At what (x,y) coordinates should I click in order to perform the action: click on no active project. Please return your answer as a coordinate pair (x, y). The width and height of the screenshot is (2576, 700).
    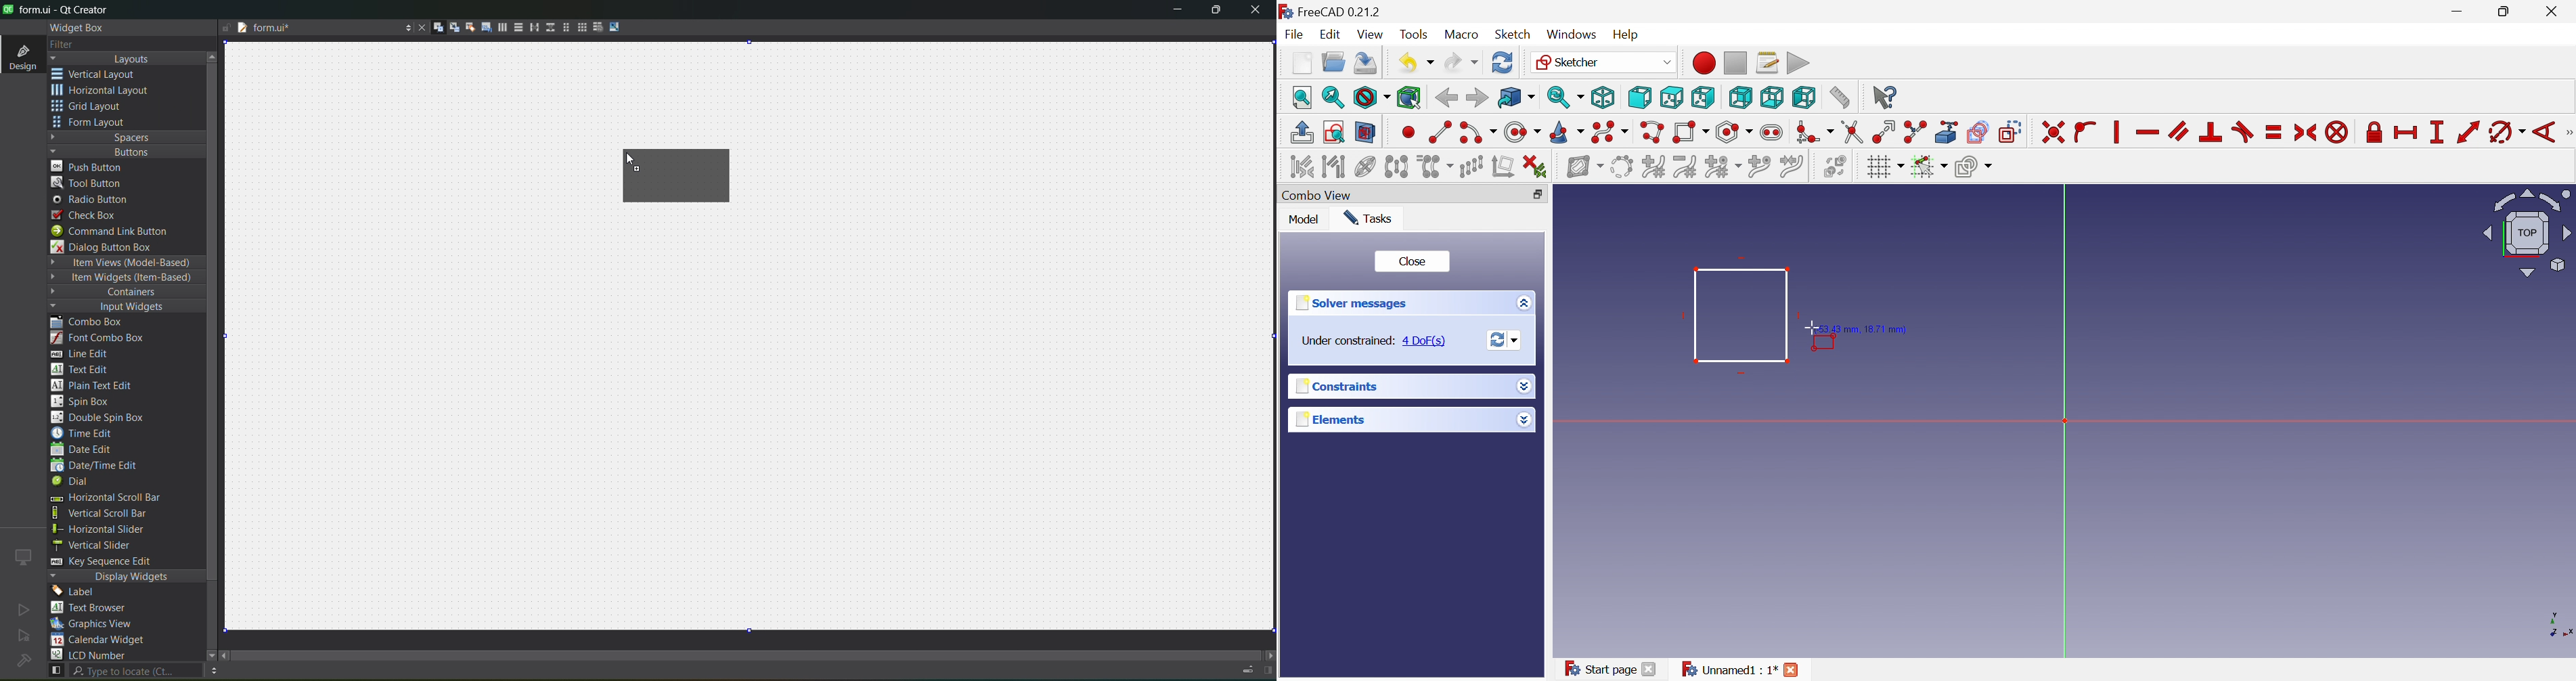
    Looking at the image, I should click on (23, 609).